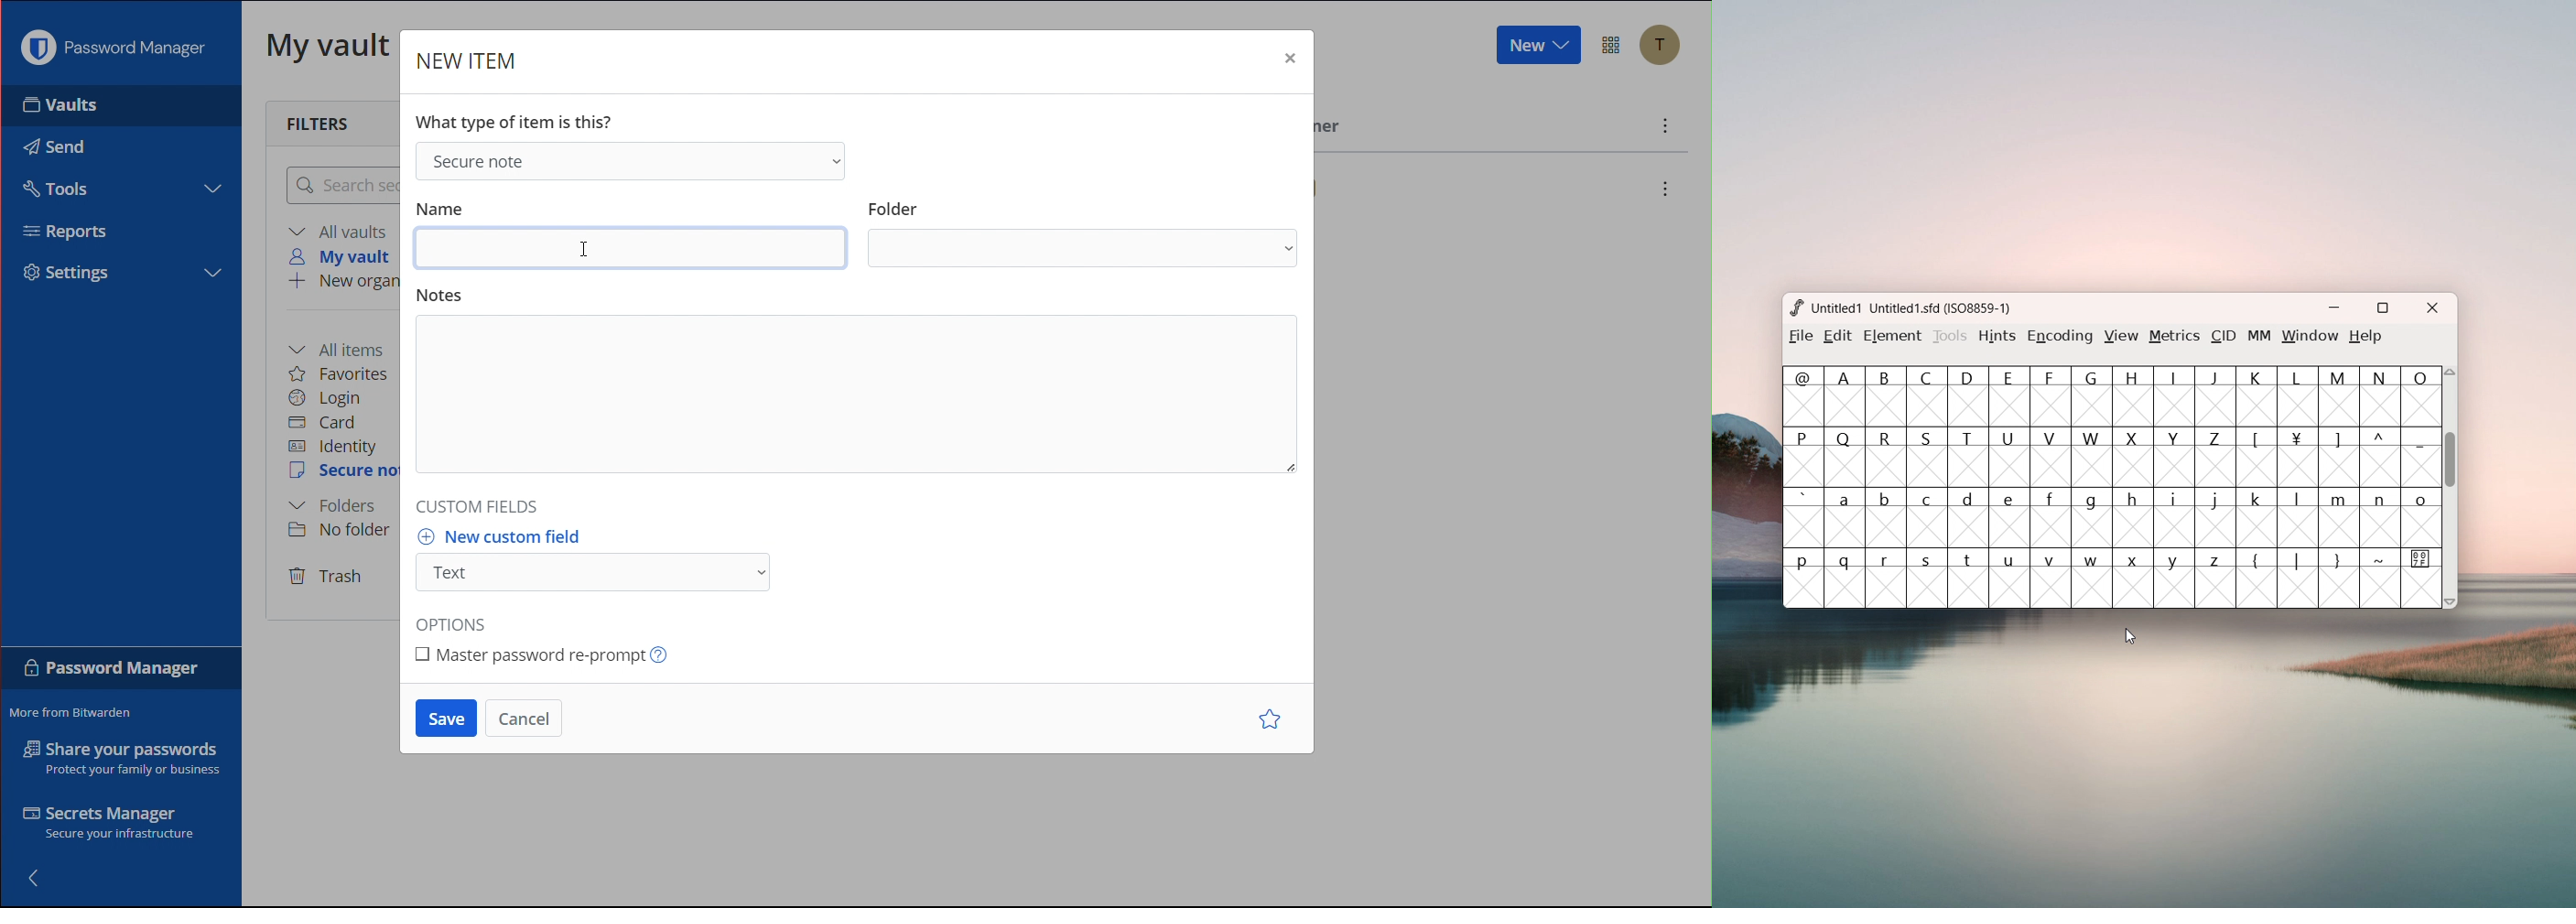 This screenshot has height=924, width=2576. I want to click on Trash, so click(327, 578).